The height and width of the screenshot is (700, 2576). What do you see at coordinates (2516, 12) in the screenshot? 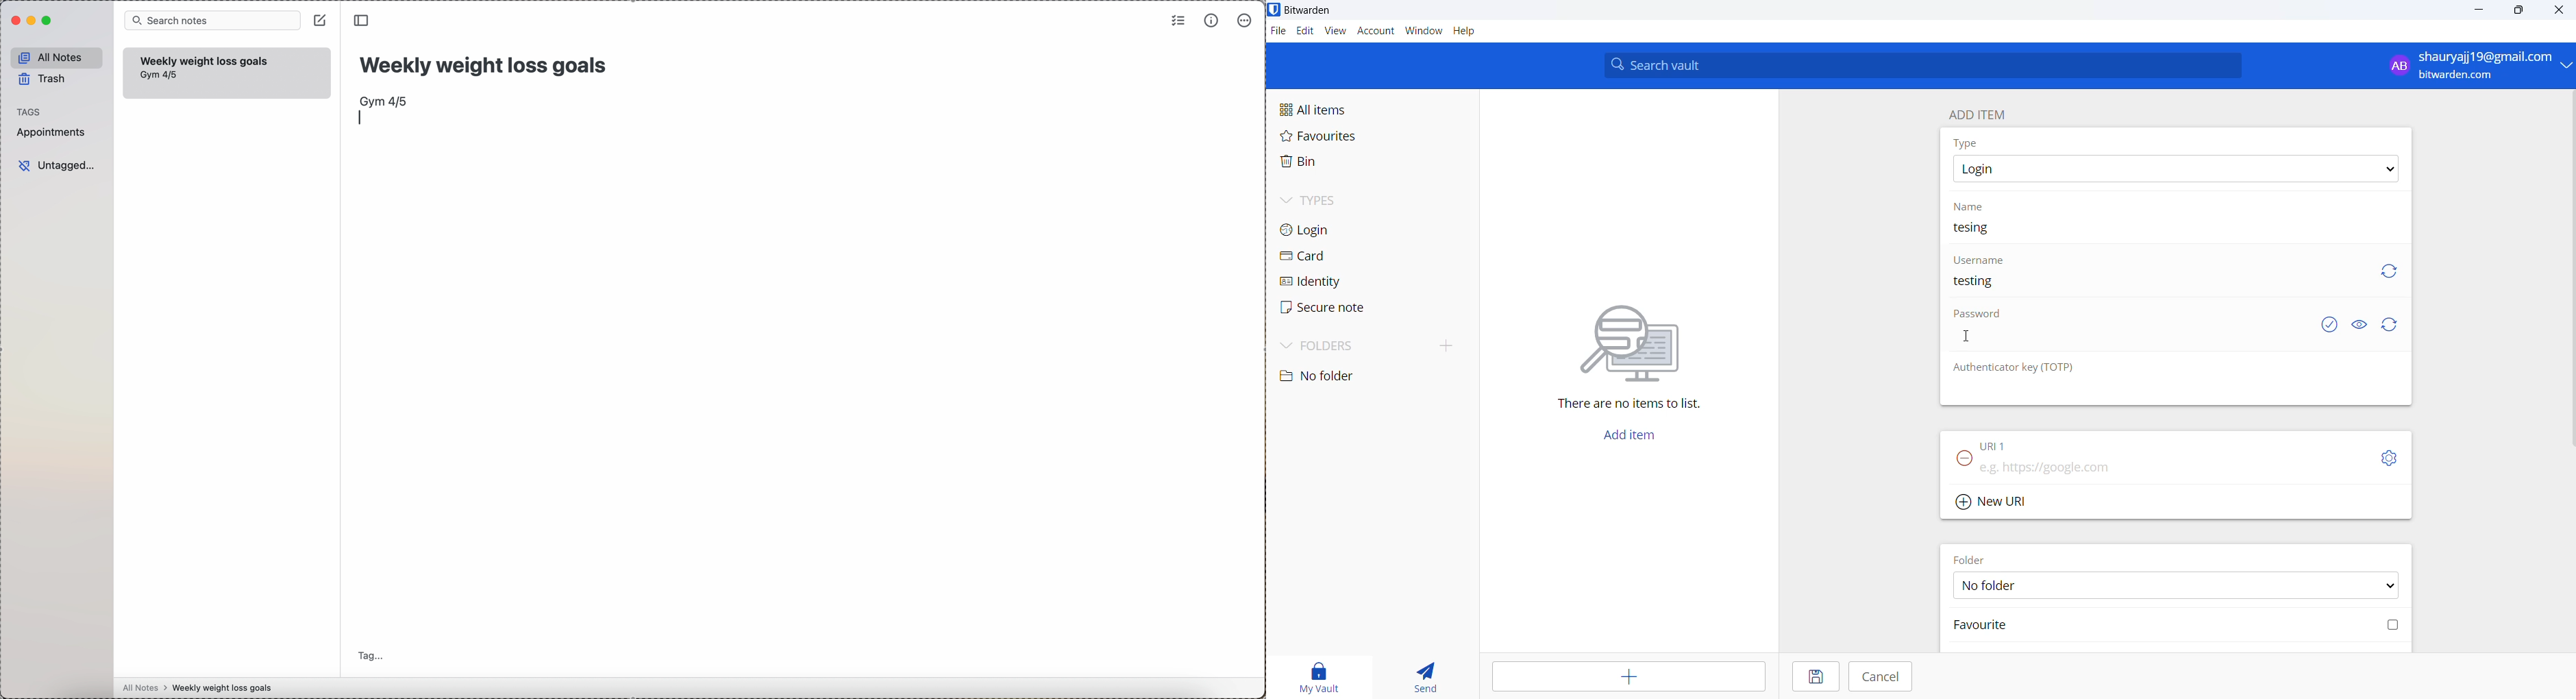
I see `maximize` at bounding box center [2516, 12].